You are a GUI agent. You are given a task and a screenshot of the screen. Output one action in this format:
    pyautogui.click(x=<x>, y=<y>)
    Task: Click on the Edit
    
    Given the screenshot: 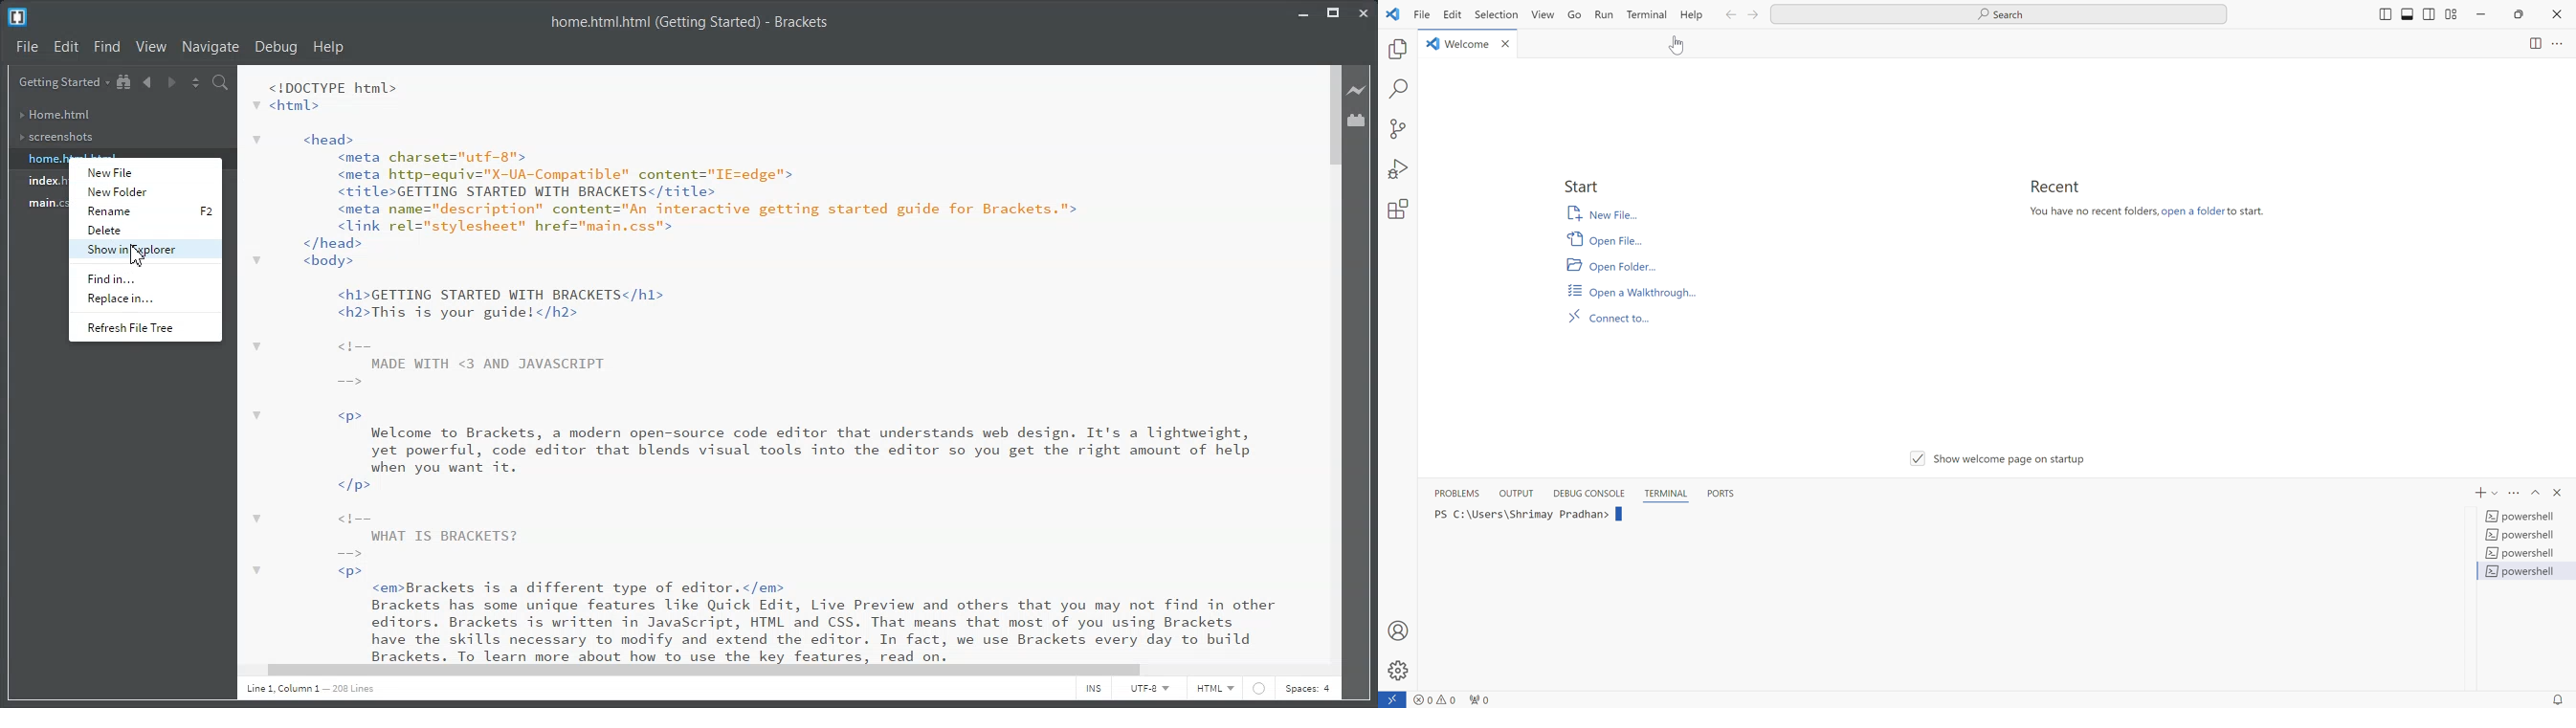 What is the action you would take?
    pyautogui.click(x=68, y=47)
    